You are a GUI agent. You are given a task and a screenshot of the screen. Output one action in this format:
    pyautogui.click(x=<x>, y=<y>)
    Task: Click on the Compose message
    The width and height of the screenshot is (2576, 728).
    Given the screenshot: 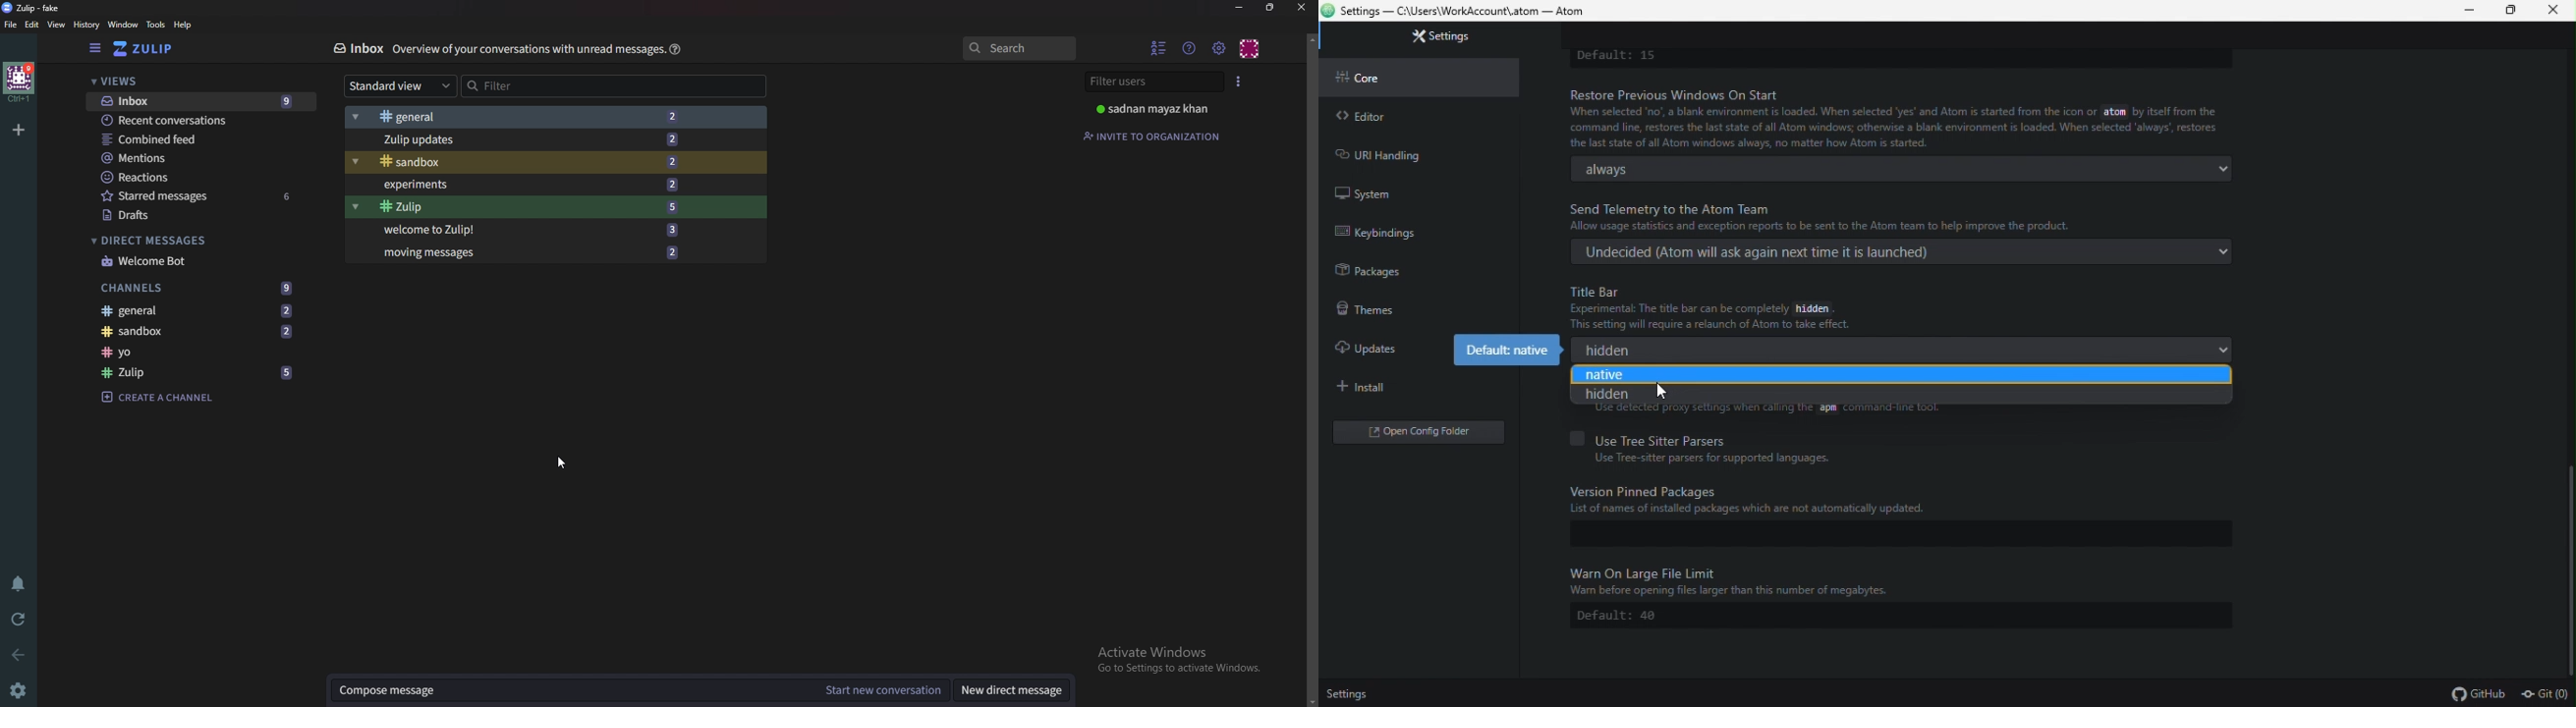 What is the action you would take?
    pyautogui.click(x=569, y=690)
    